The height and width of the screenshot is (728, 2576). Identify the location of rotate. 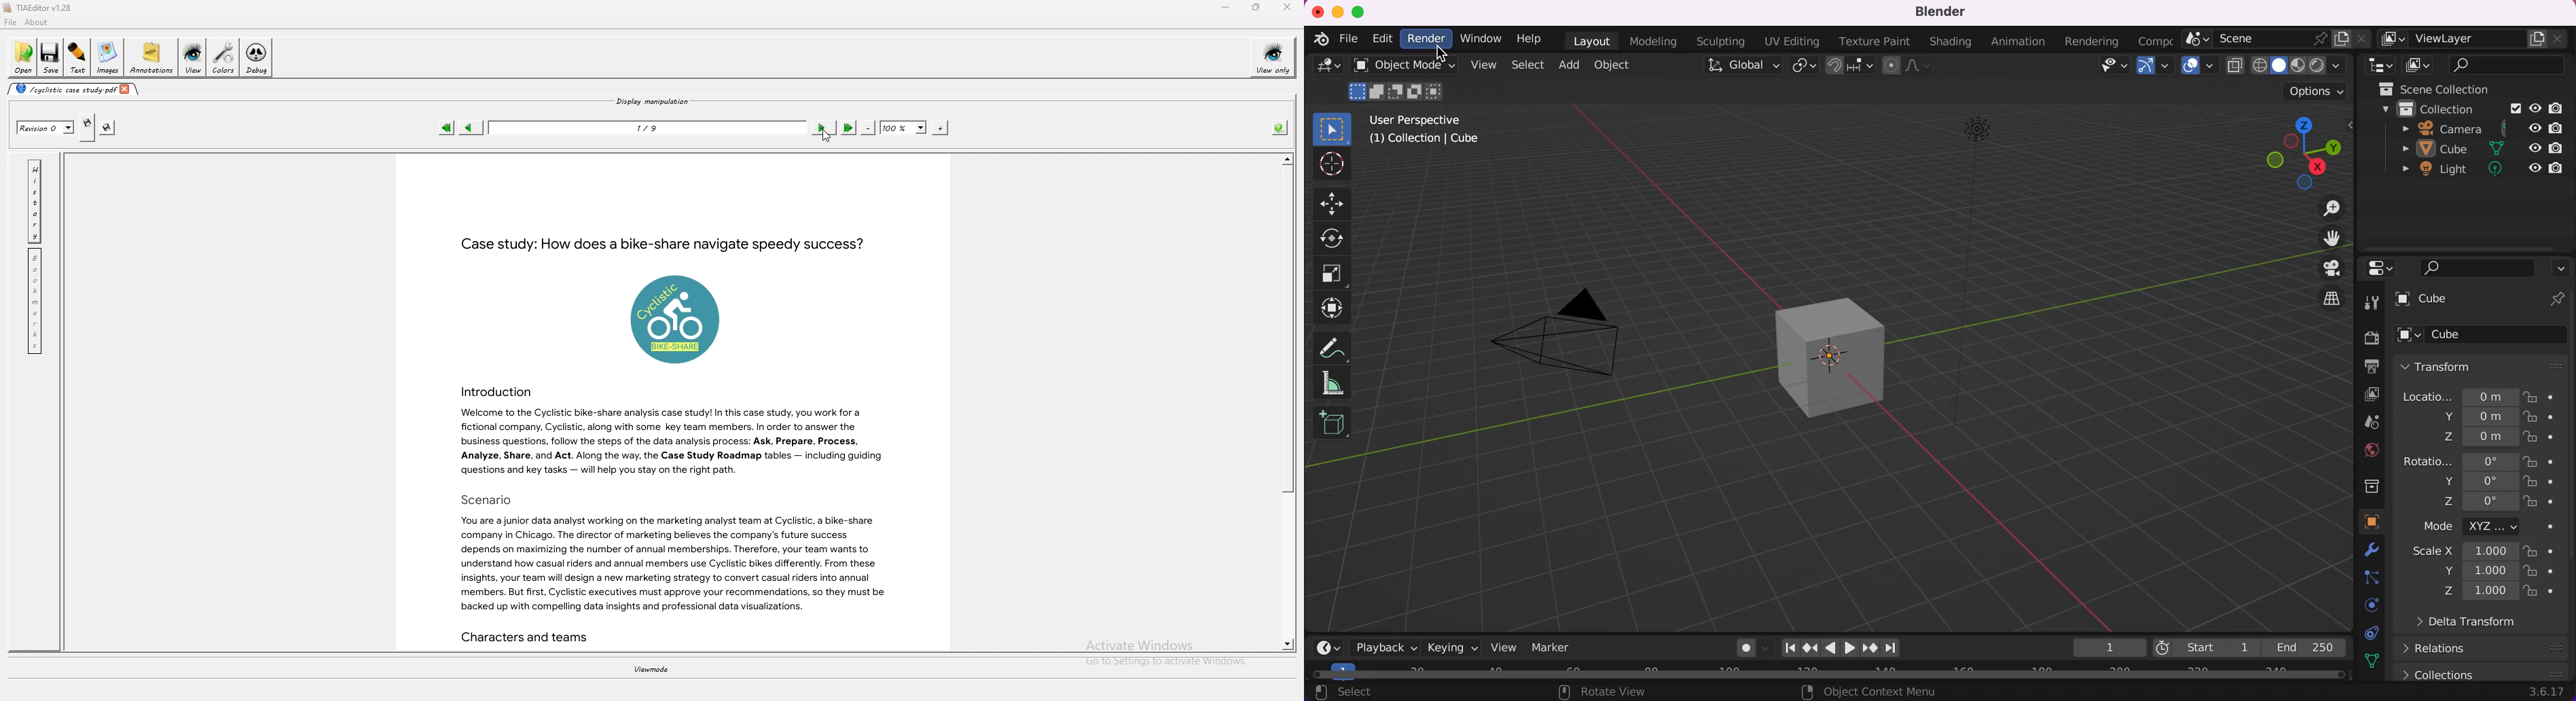
(1337, 239).